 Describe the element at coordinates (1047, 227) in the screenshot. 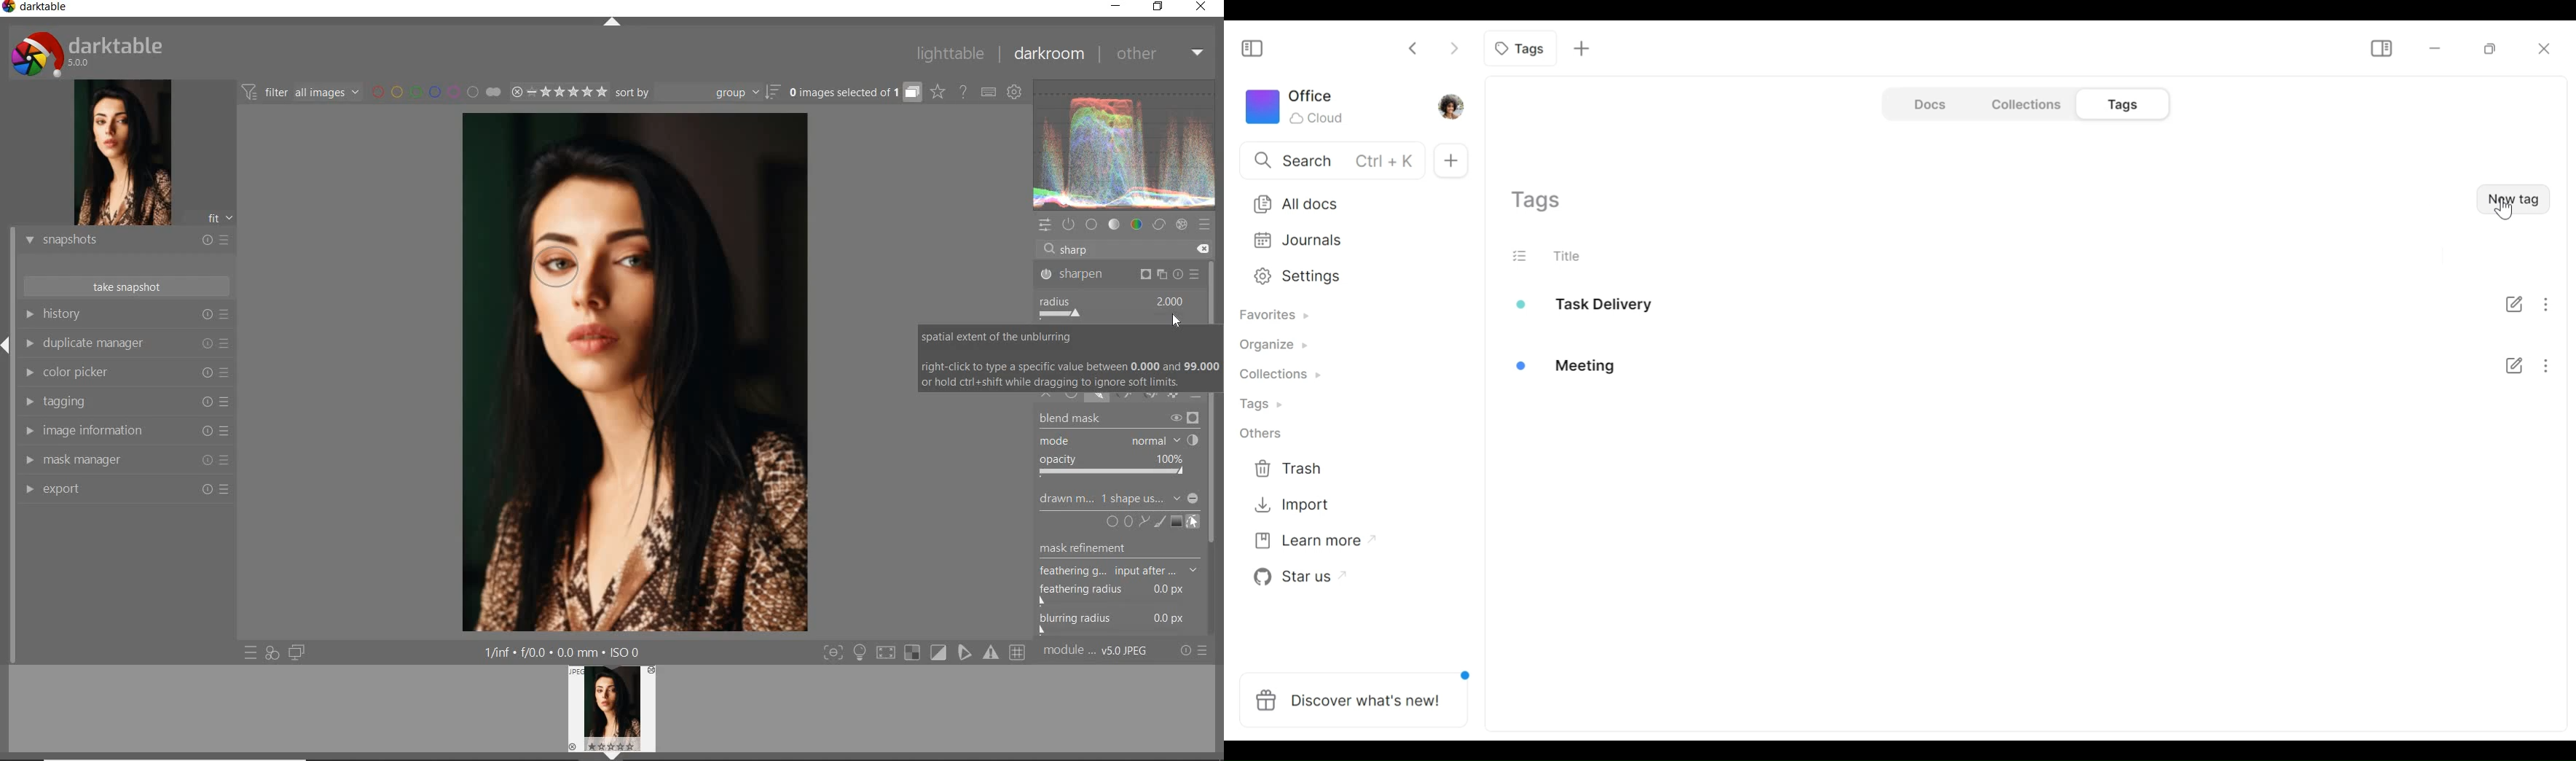

I see `quick access panel` at that location.